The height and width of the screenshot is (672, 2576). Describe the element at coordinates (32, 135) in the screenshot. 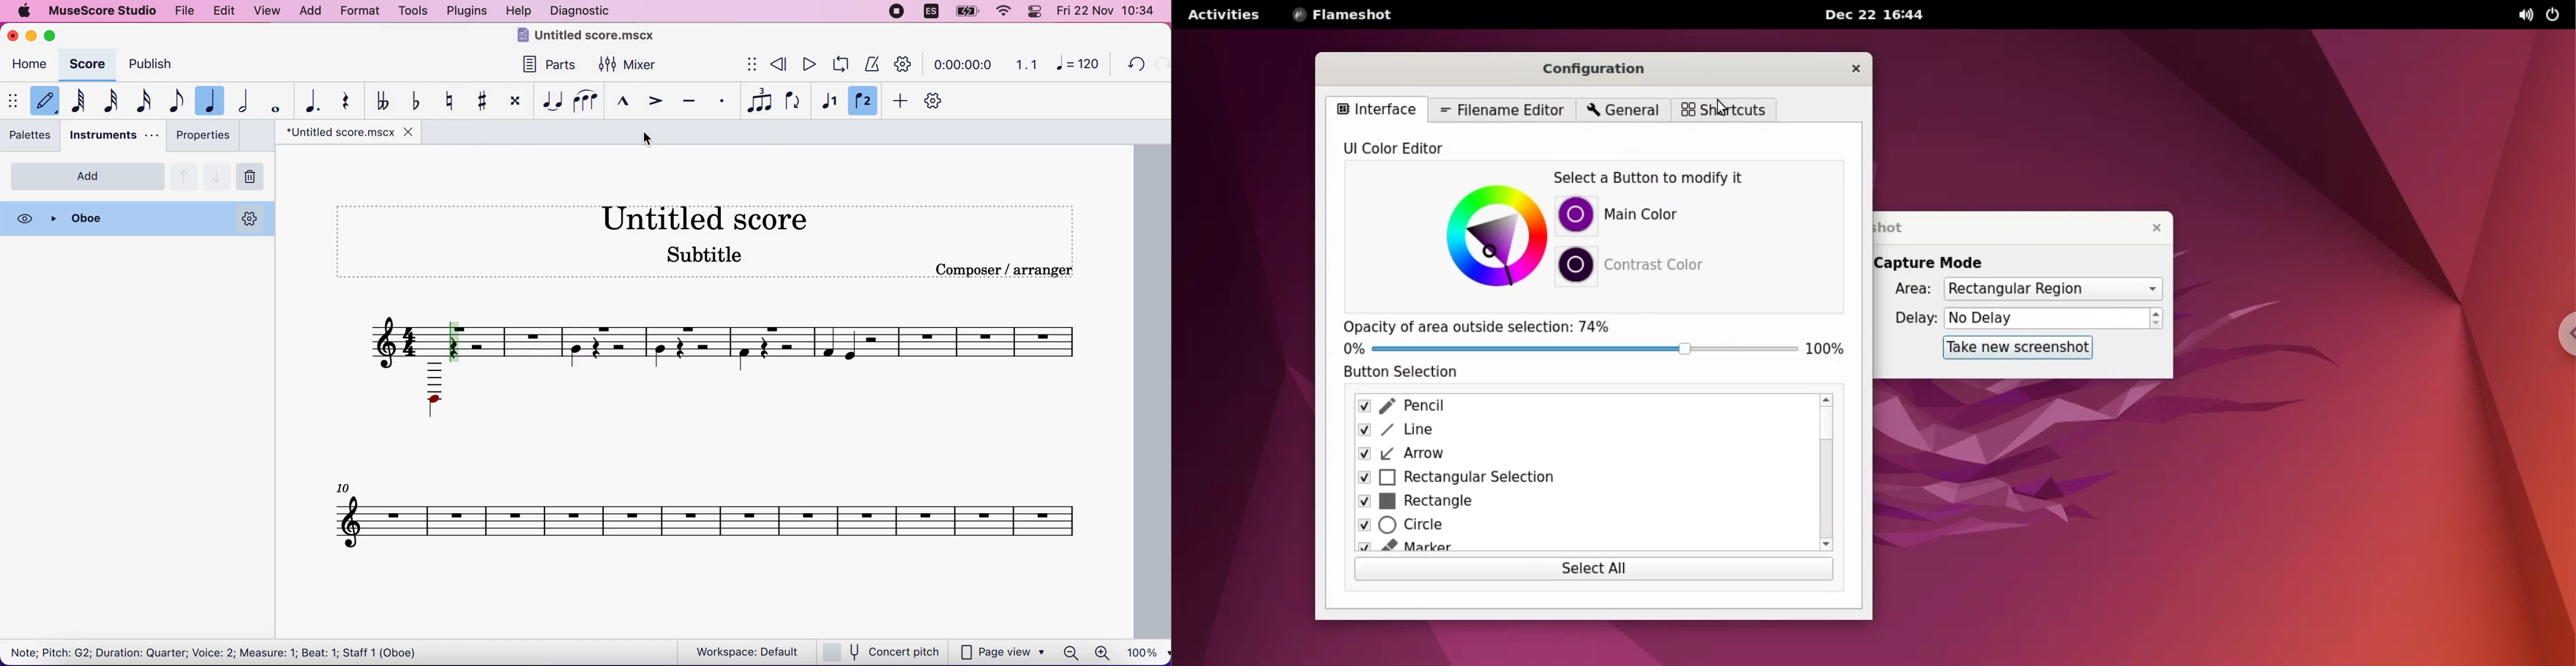

I see `palettes` at that location.